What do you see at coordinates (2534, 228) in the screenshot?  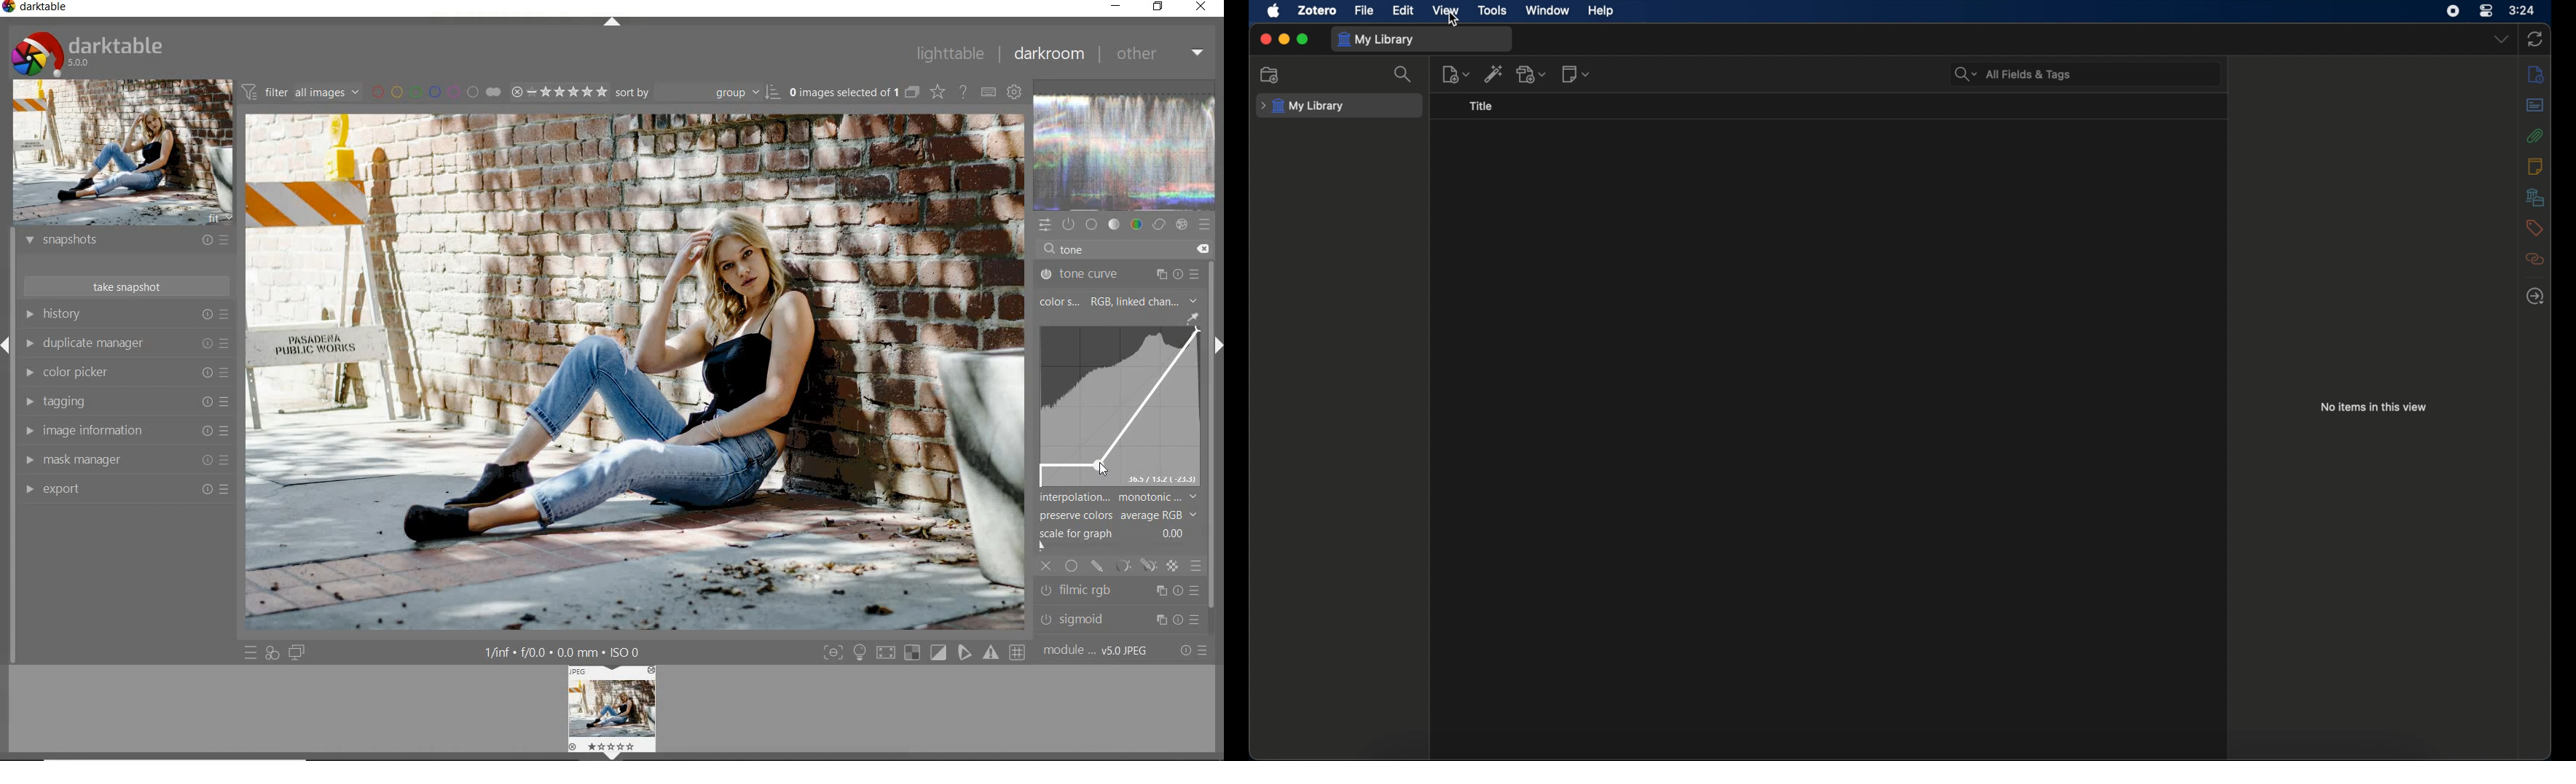 I see `tags` at bounding box center [2534, 228].